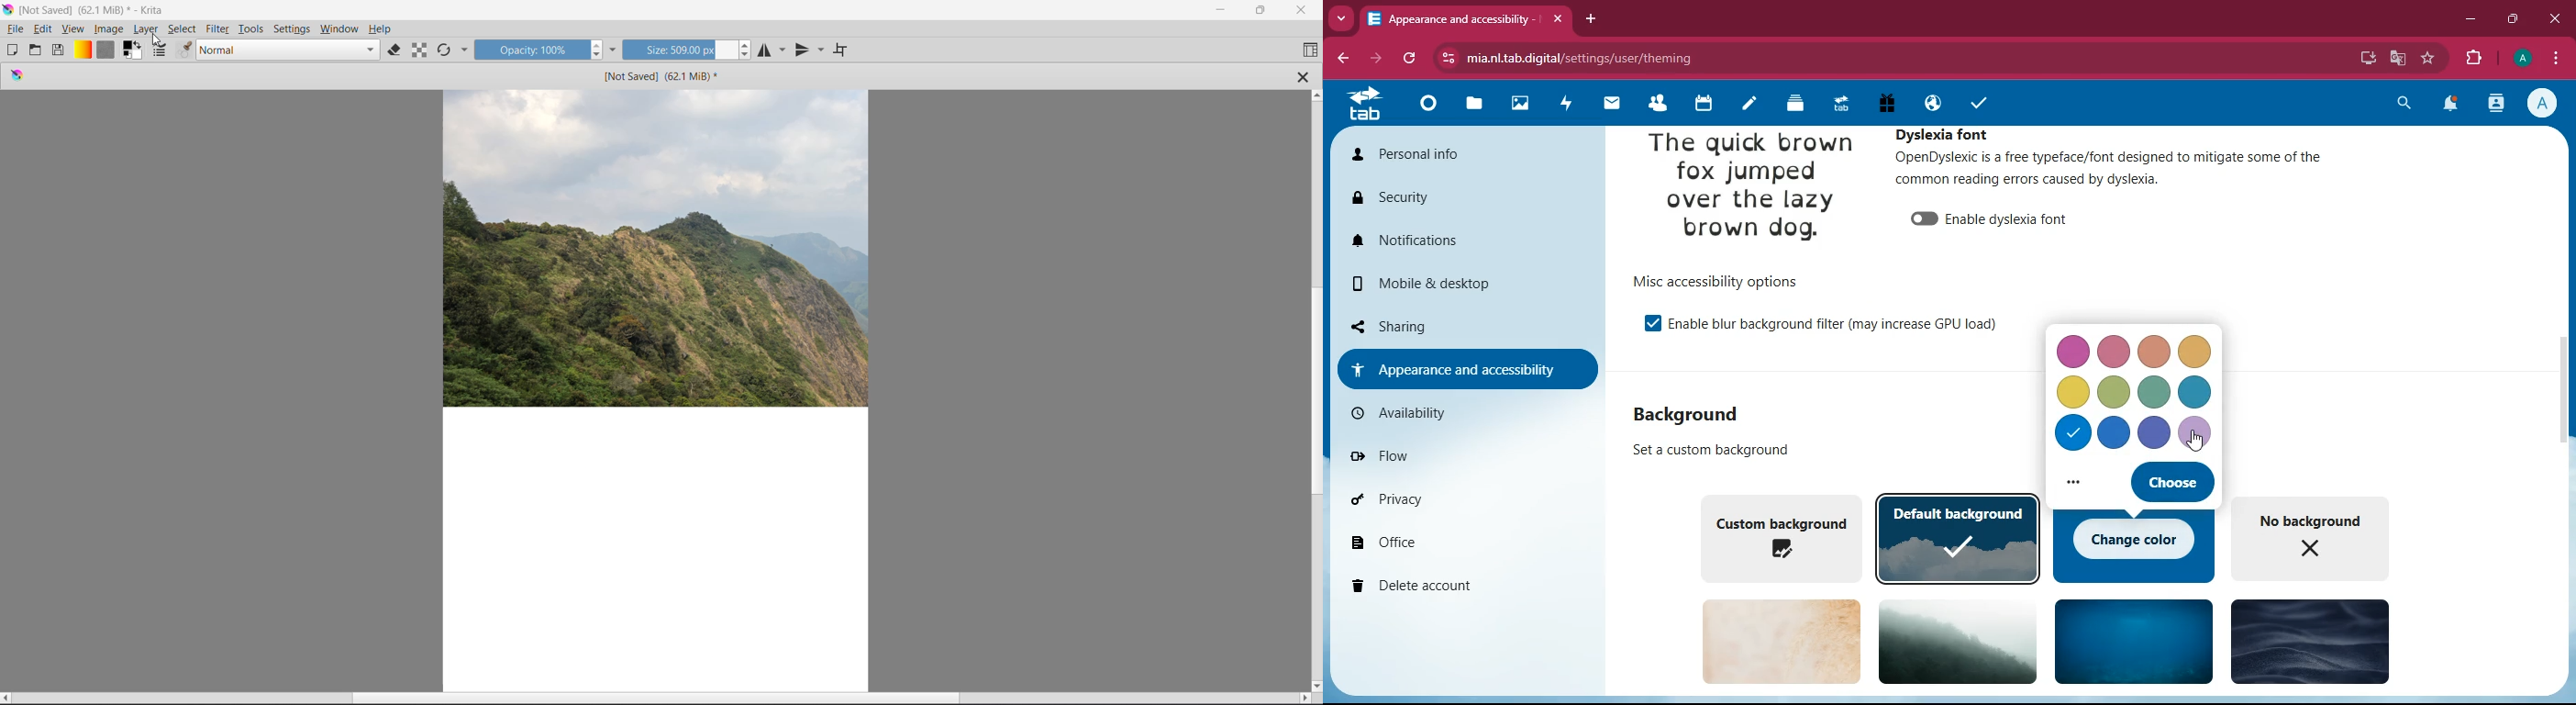  I want to click on profile, so click(2522, 58).